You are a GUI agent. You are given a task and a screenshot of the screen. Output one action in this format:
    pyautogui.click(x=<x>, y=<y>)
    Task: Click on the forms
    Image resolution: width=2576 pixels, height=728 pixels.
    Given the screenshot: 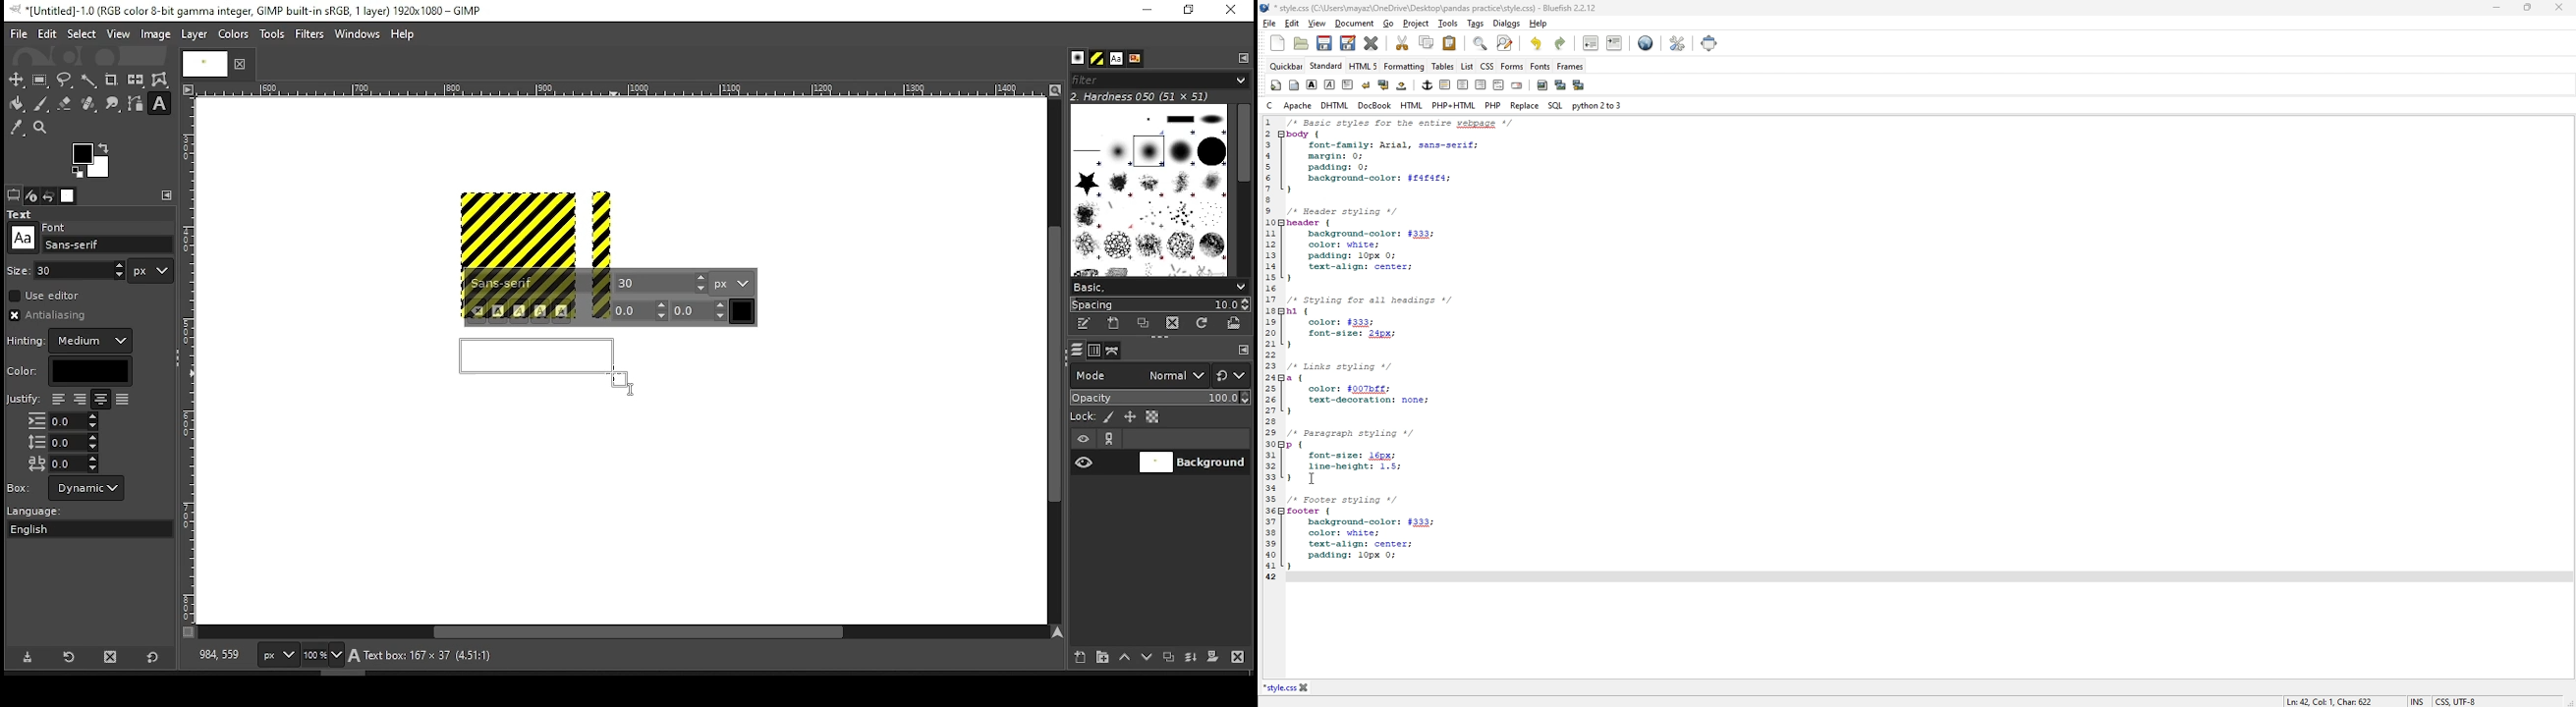 What is the action you would take?
    pyautogui.click(x=1513, y=66)
    